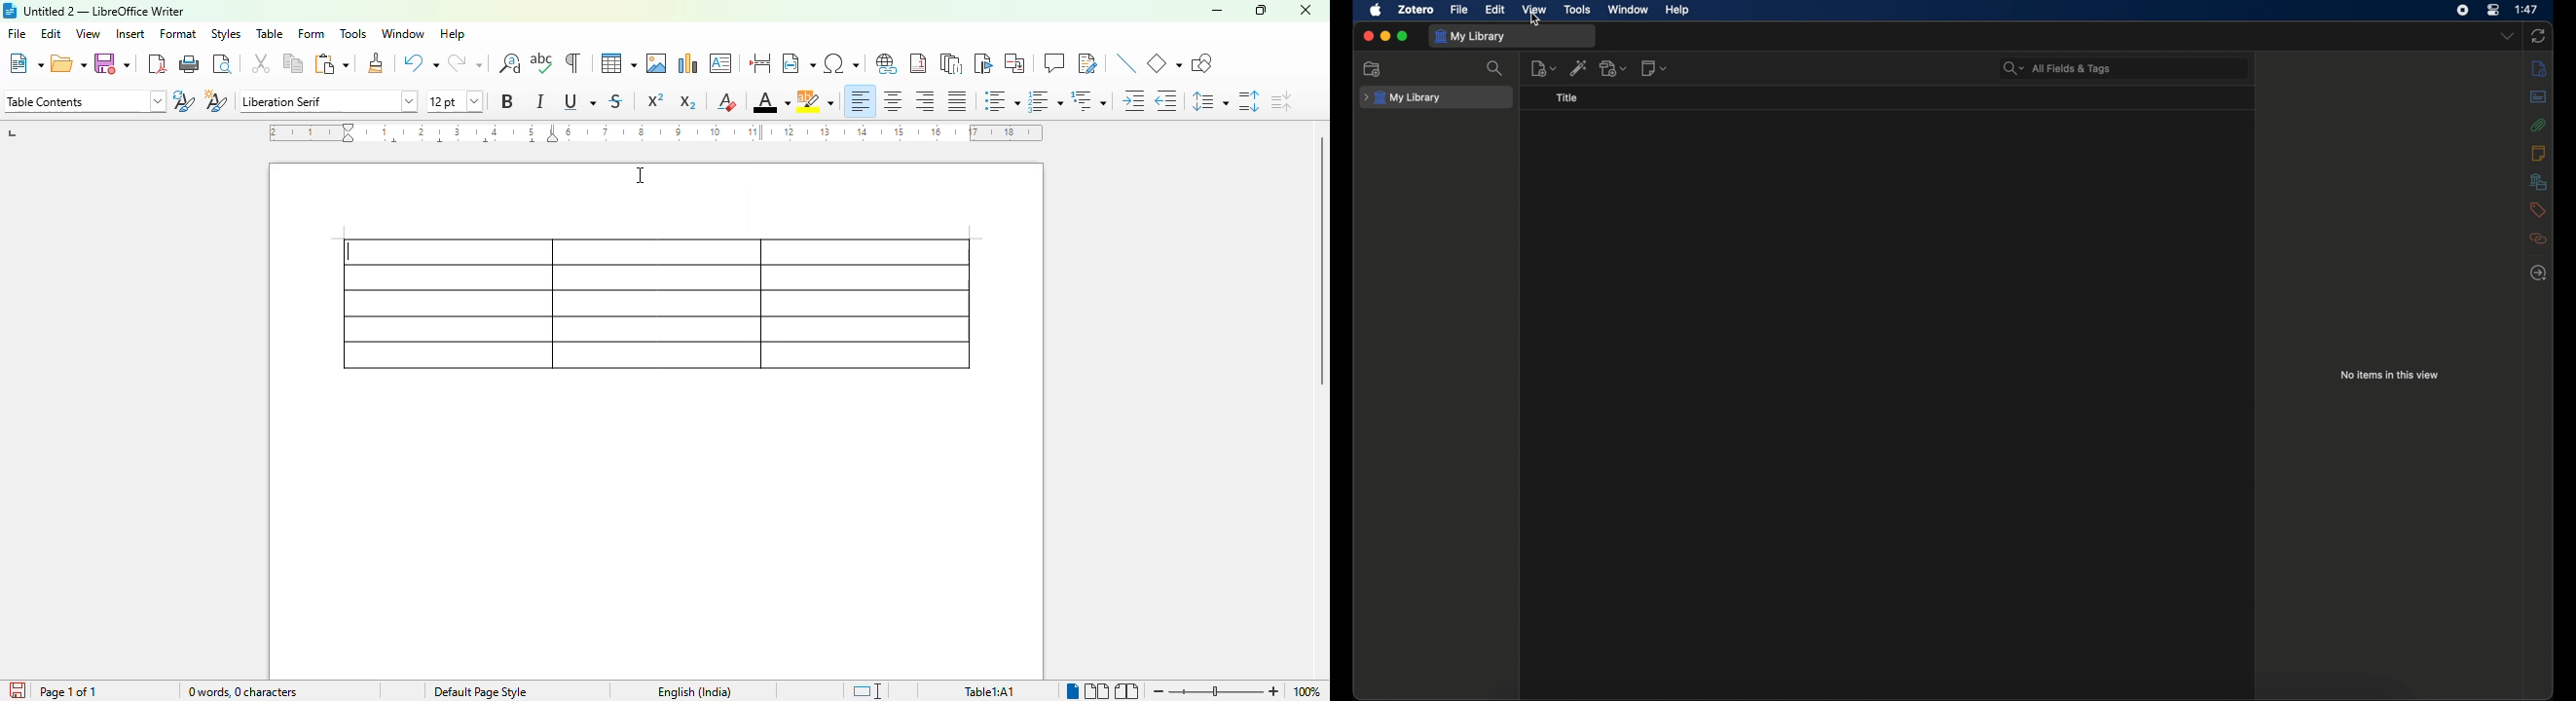 The height and width of the screenshot is (728, 2576). I want to click on basic shapes, so click(1165, 63).